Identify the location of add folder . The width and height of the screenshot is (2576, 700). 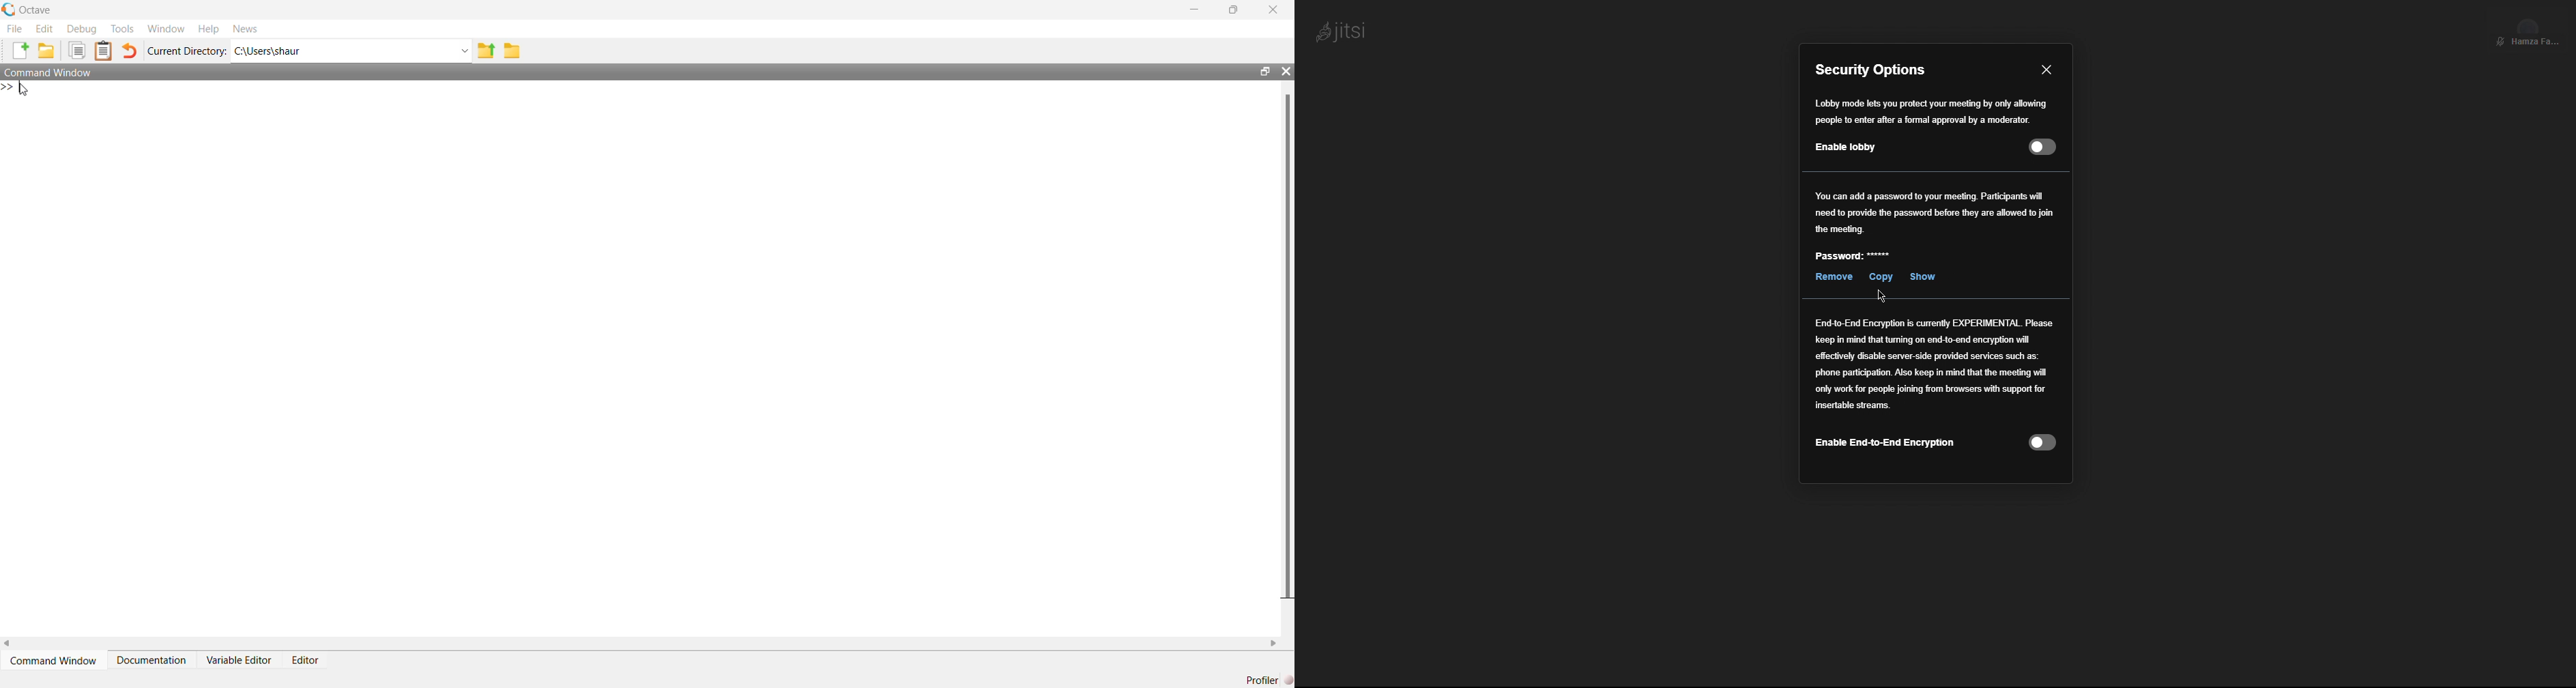
(46, 50).